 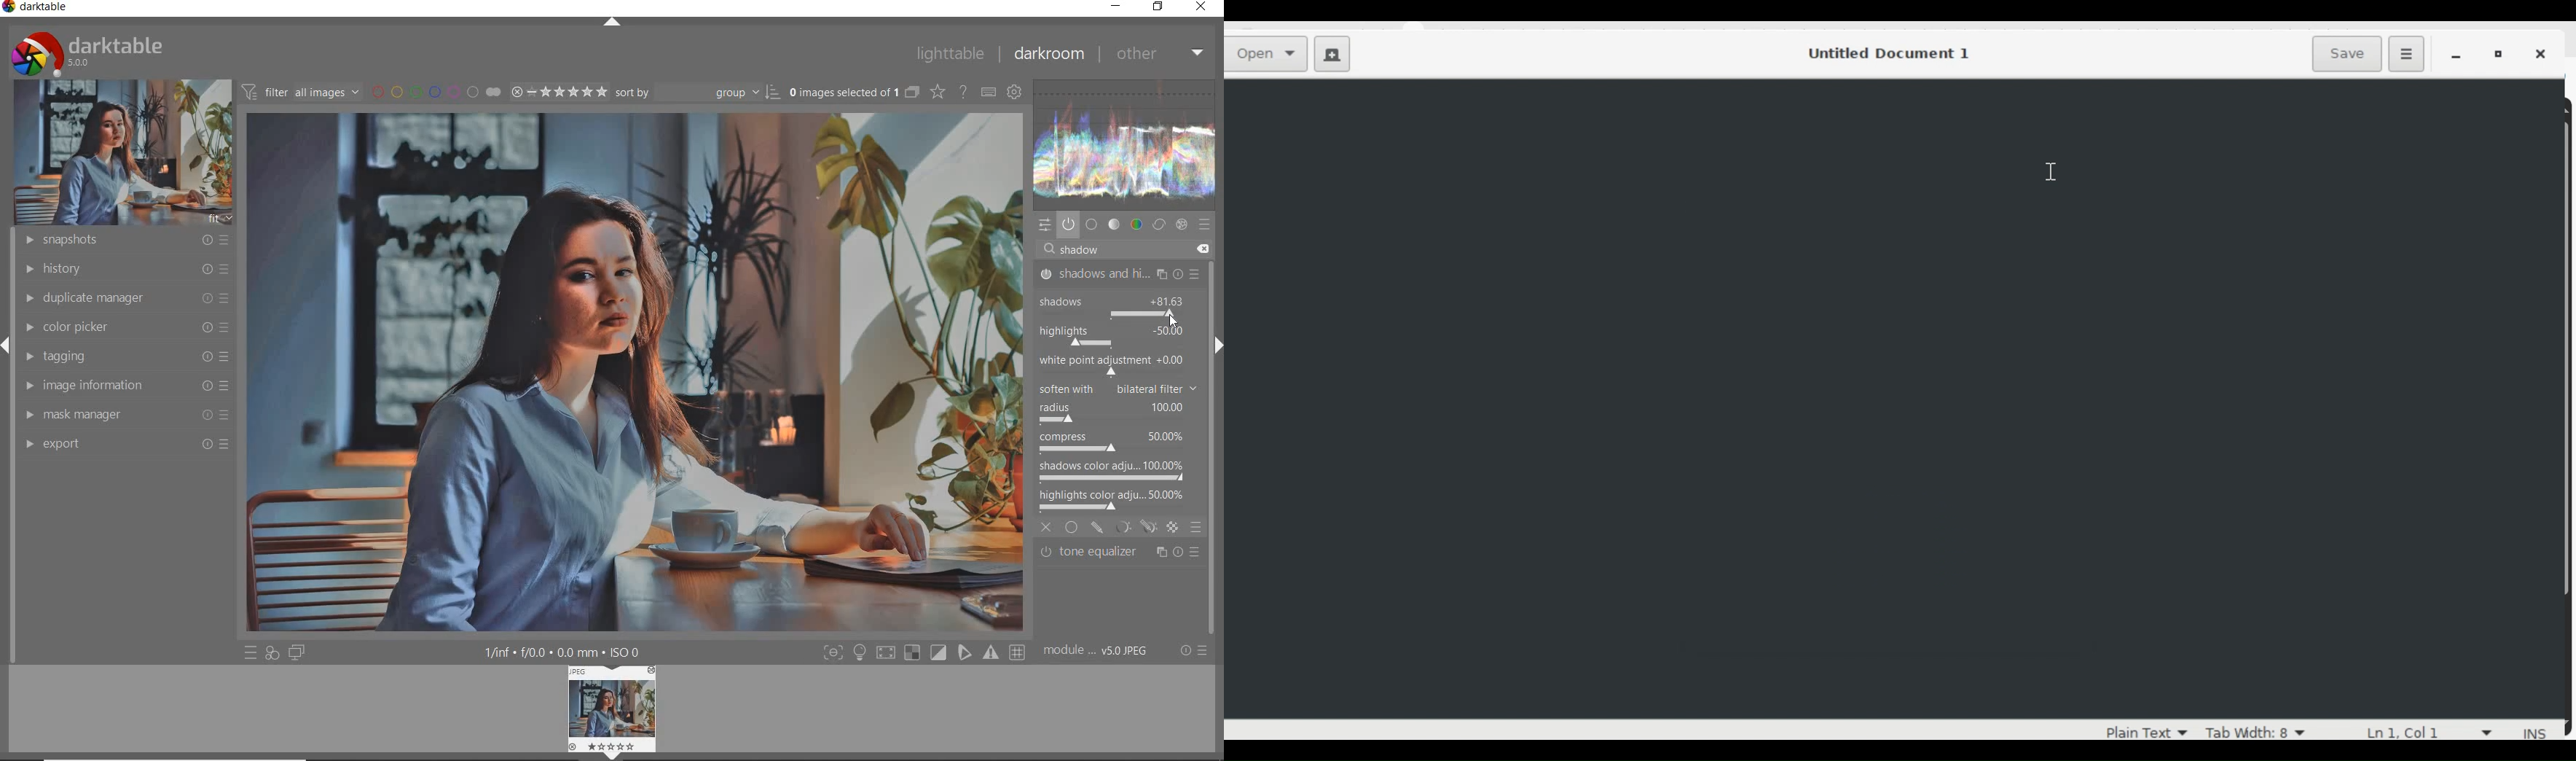 I want to click on image preview, so click(x=632, y=705).